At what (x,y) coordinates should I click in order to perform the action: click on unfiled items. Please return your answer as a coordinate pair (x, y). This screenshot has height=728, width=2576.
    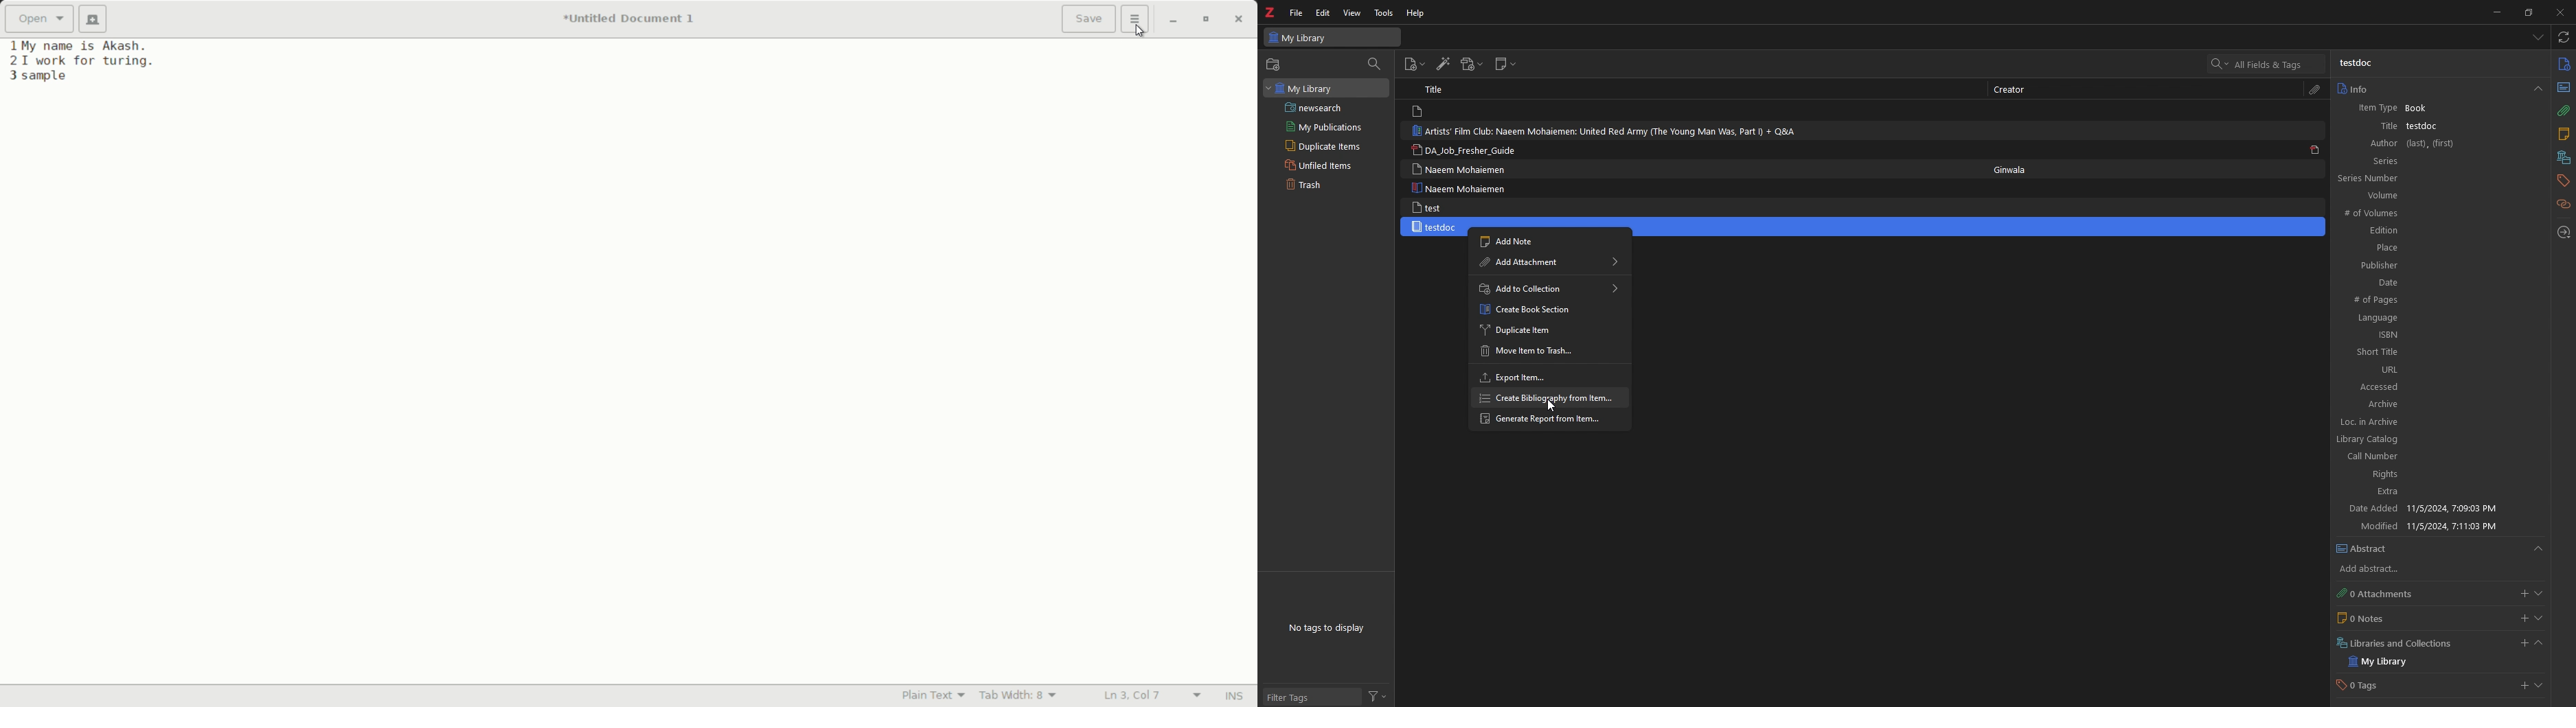
    Looking at the image, I should click on (1322, 165).